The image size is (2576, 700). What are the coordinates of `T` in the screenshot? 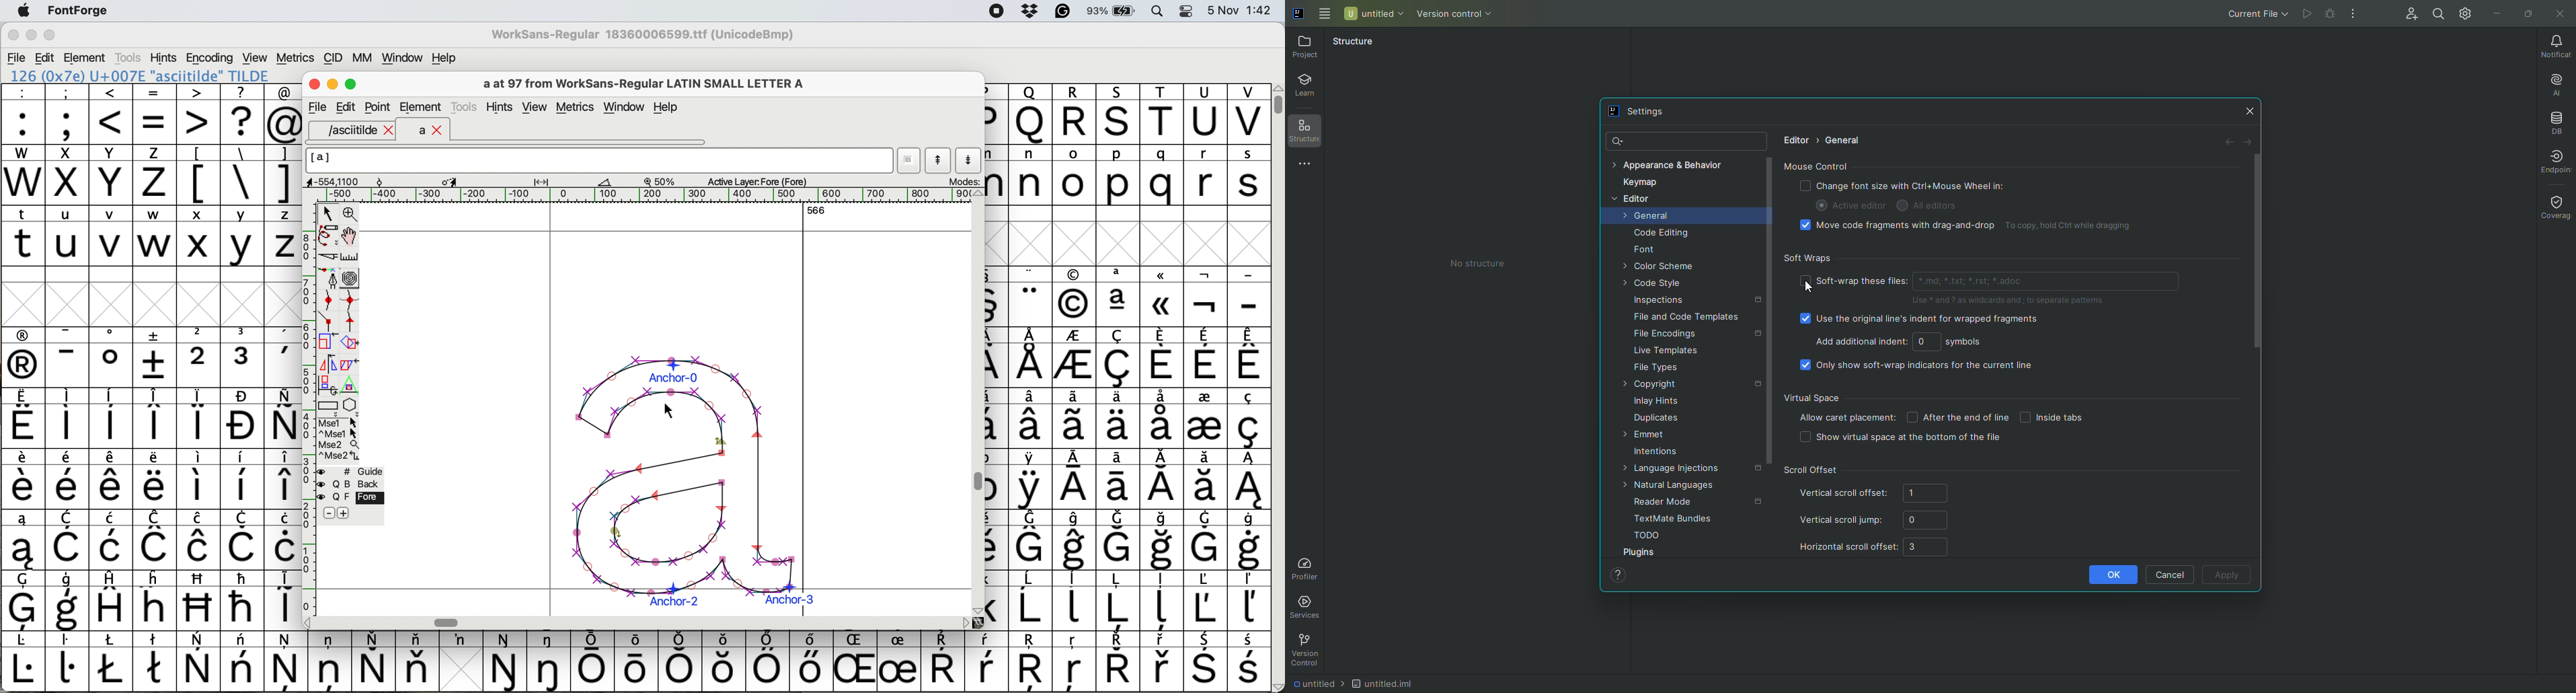 It's located at (1164, 115).